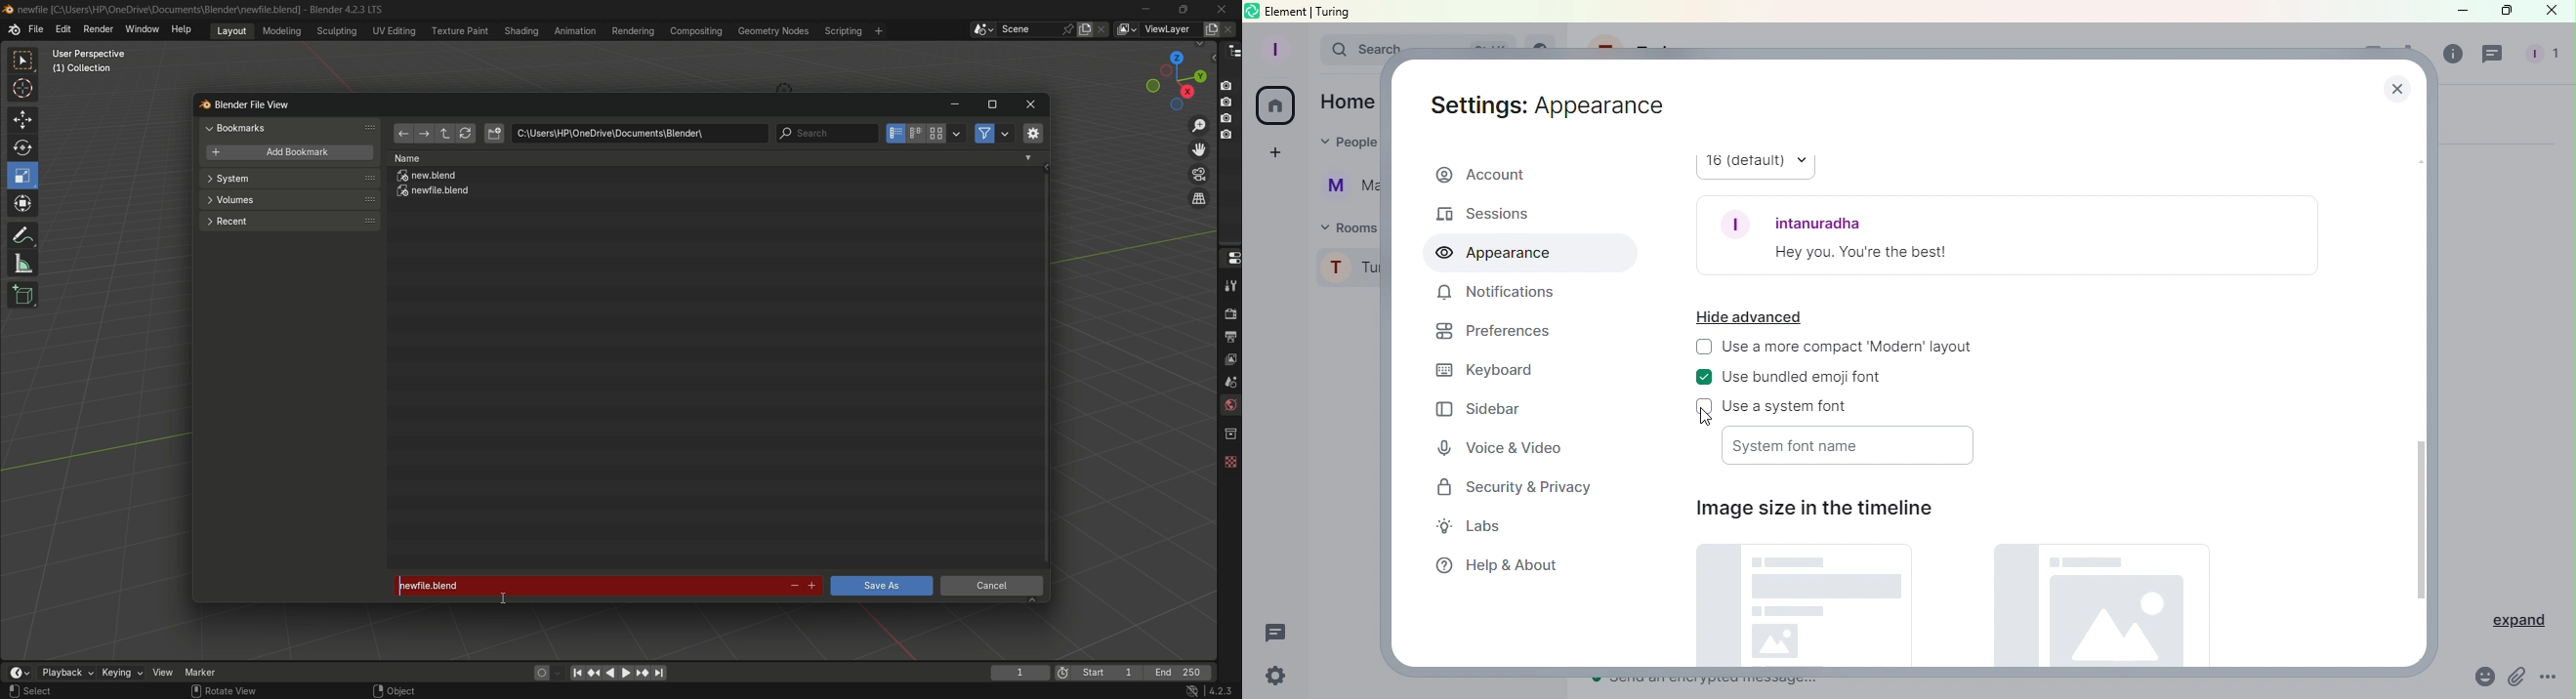 The image size is (2576, 700). What do you see at coordinates (992, 105) in the screenshot?
I see `maximize or restore` at bounding box center [992, 105].